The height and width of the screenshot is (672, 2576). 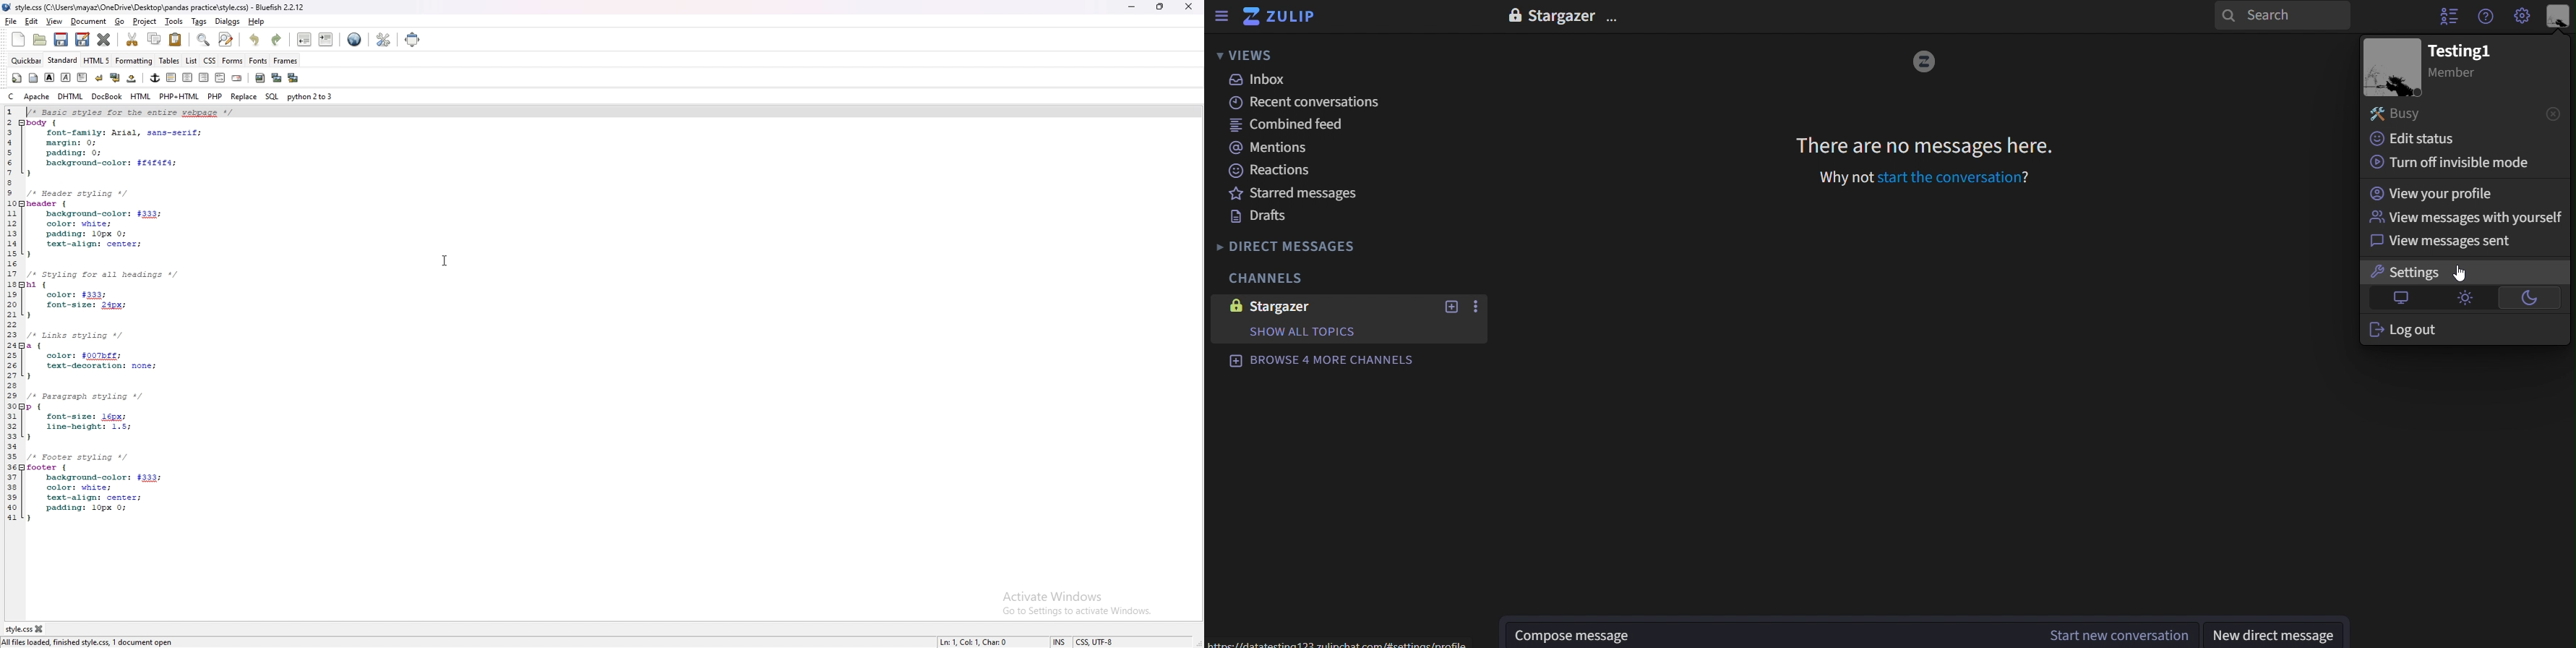 What do you see at coordinates (2460, 75) in the screenshot?
I see `Member` at bounding box center [2460, 75].